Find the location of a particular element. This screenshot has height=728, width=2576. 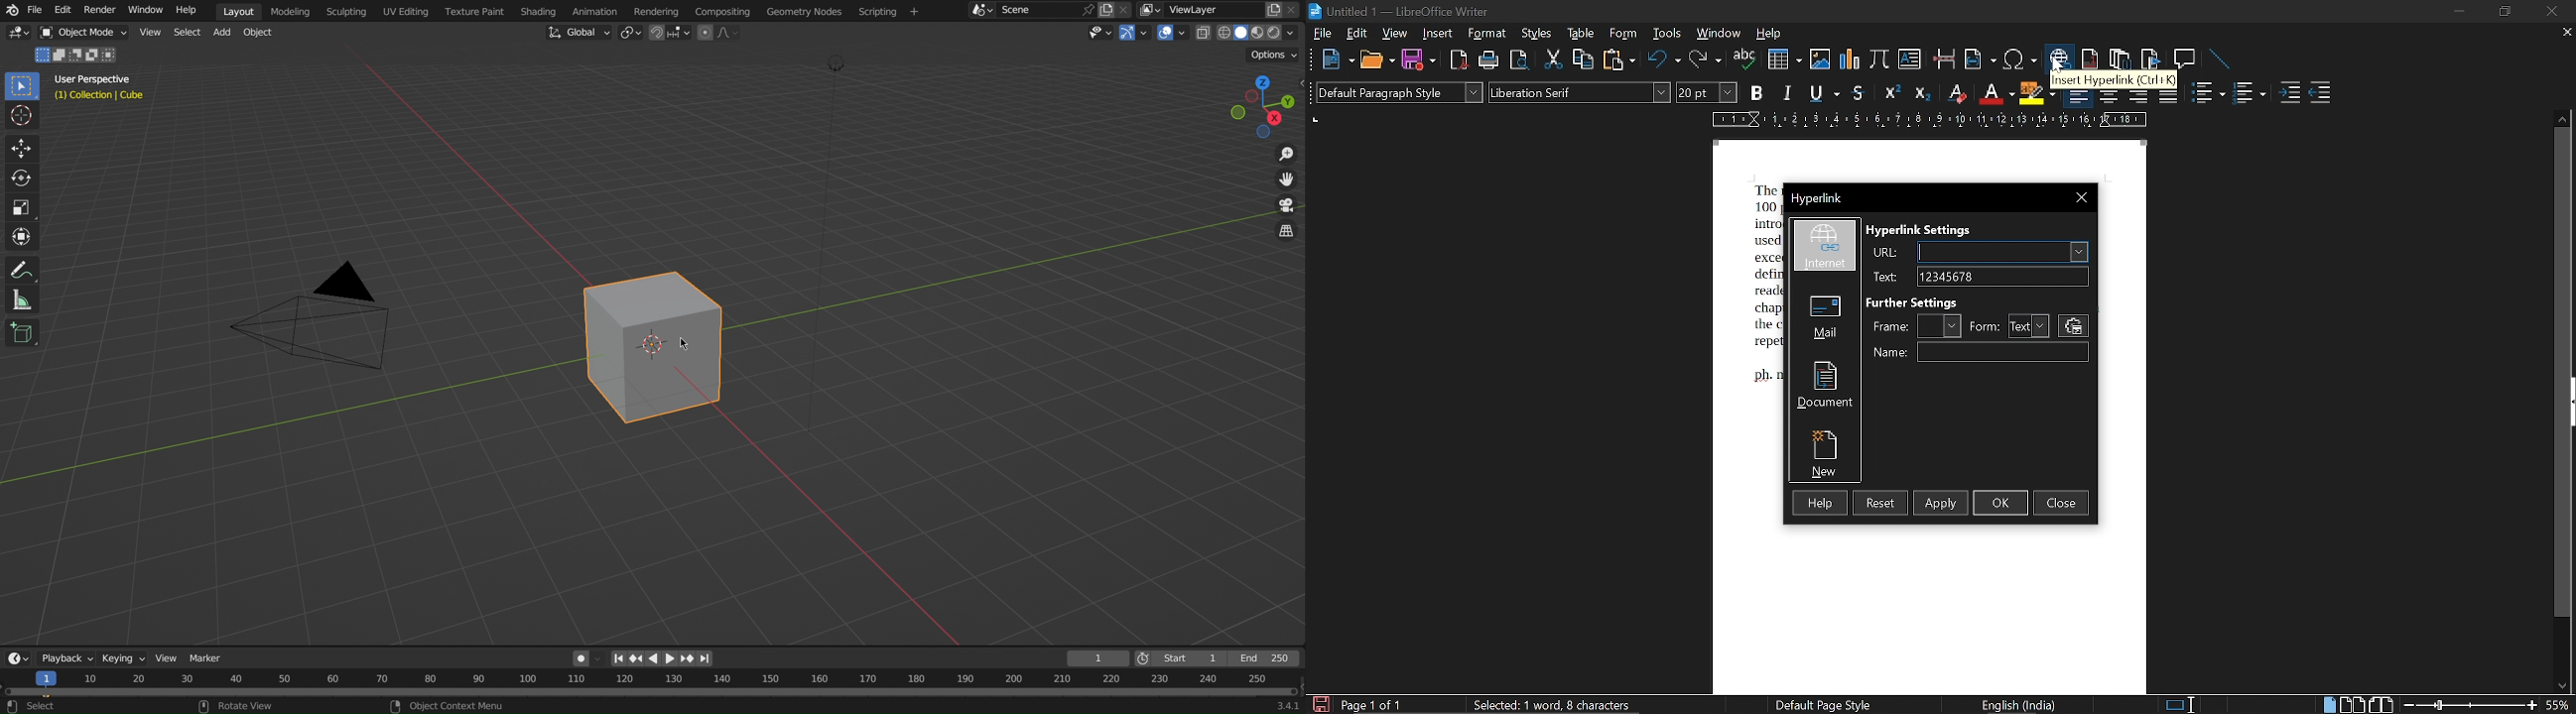

selected:1 word, 8 characters is located at coordinates (1552, 705).